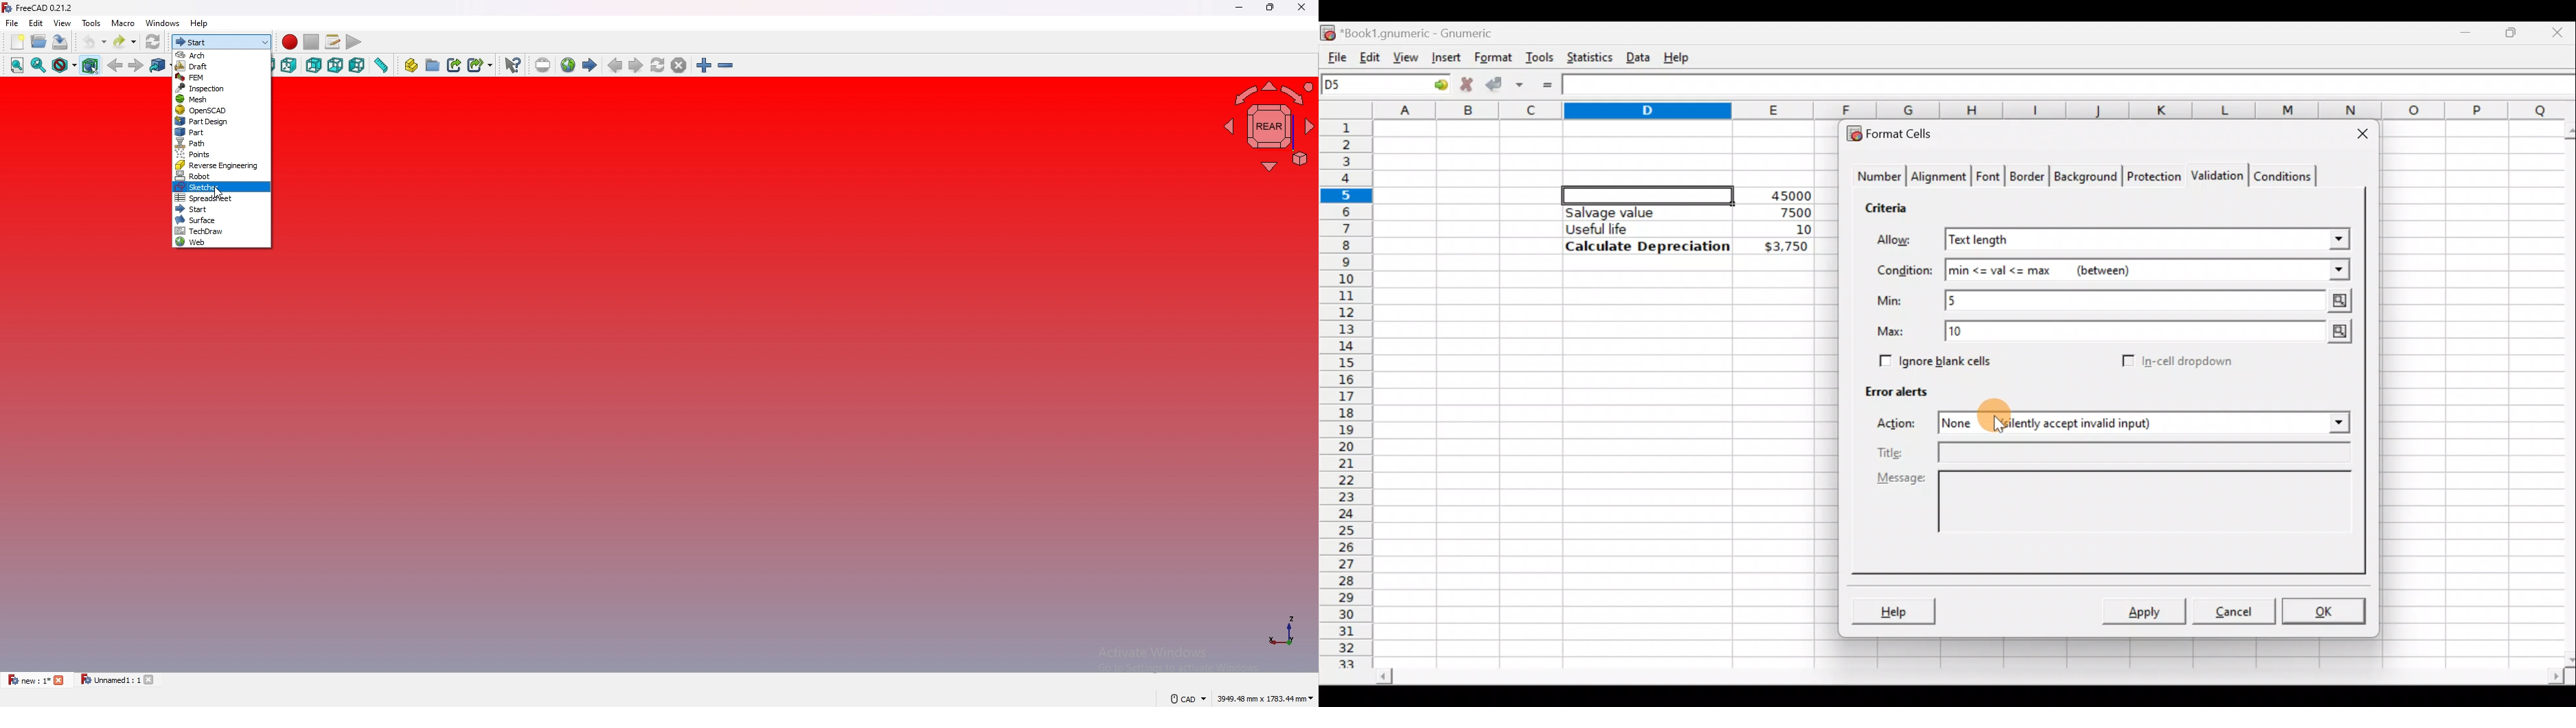 The height and width of the screenshot is (728, 2576). Describe the element at coordinates (222, 231) in the screenshot. I see `techdraw` at that location.